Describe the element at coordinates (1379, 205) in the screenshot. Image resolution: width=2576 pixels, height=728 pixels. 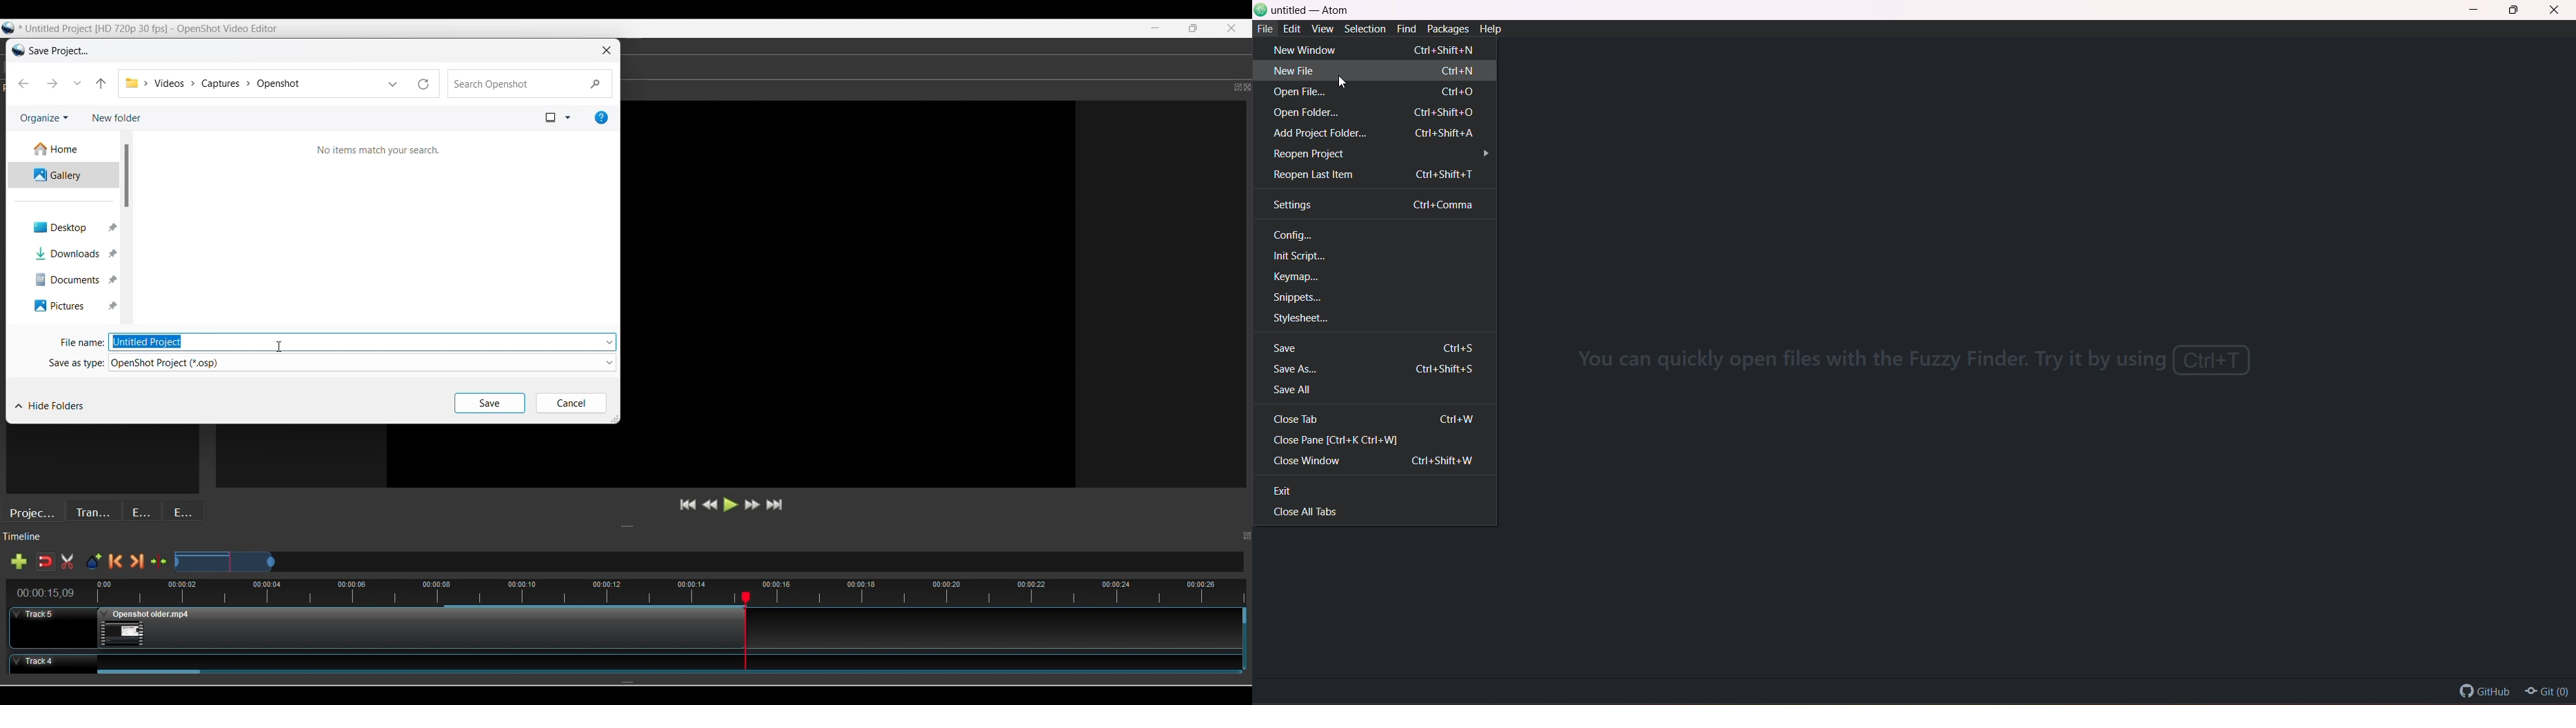
I see `Settings Ctrl+Comma` at that location.